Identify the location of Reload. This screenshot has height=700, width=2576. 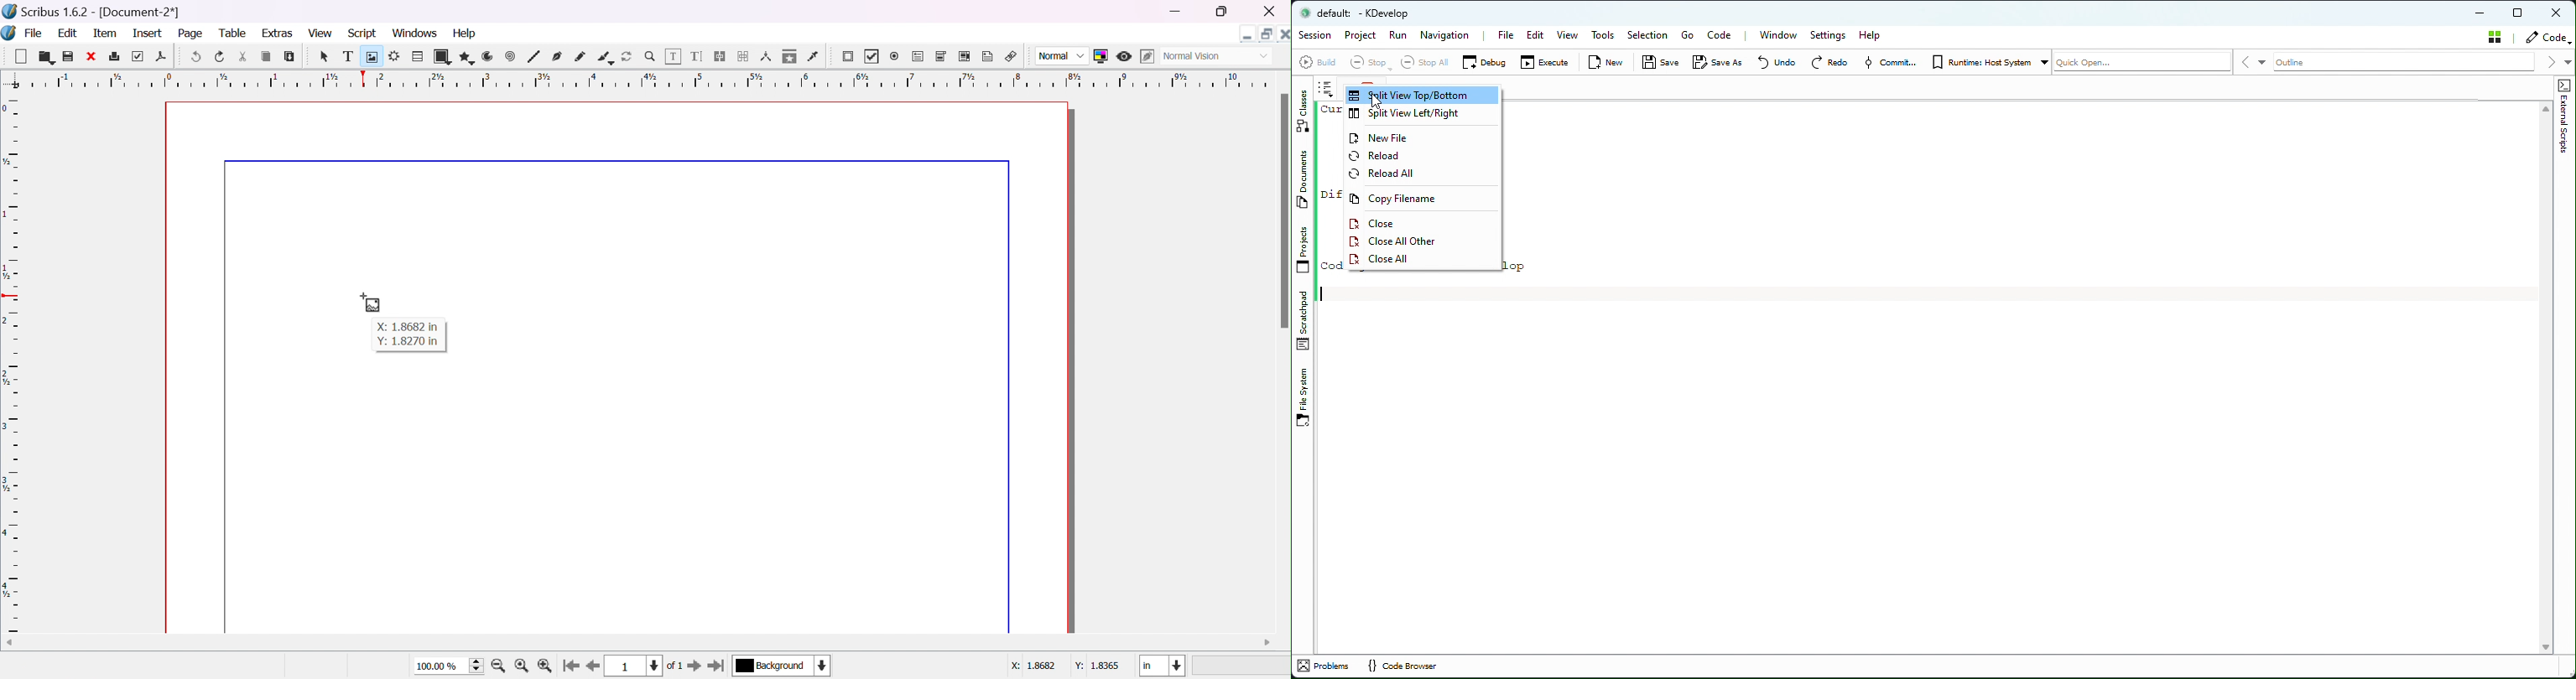
(1422, 156).